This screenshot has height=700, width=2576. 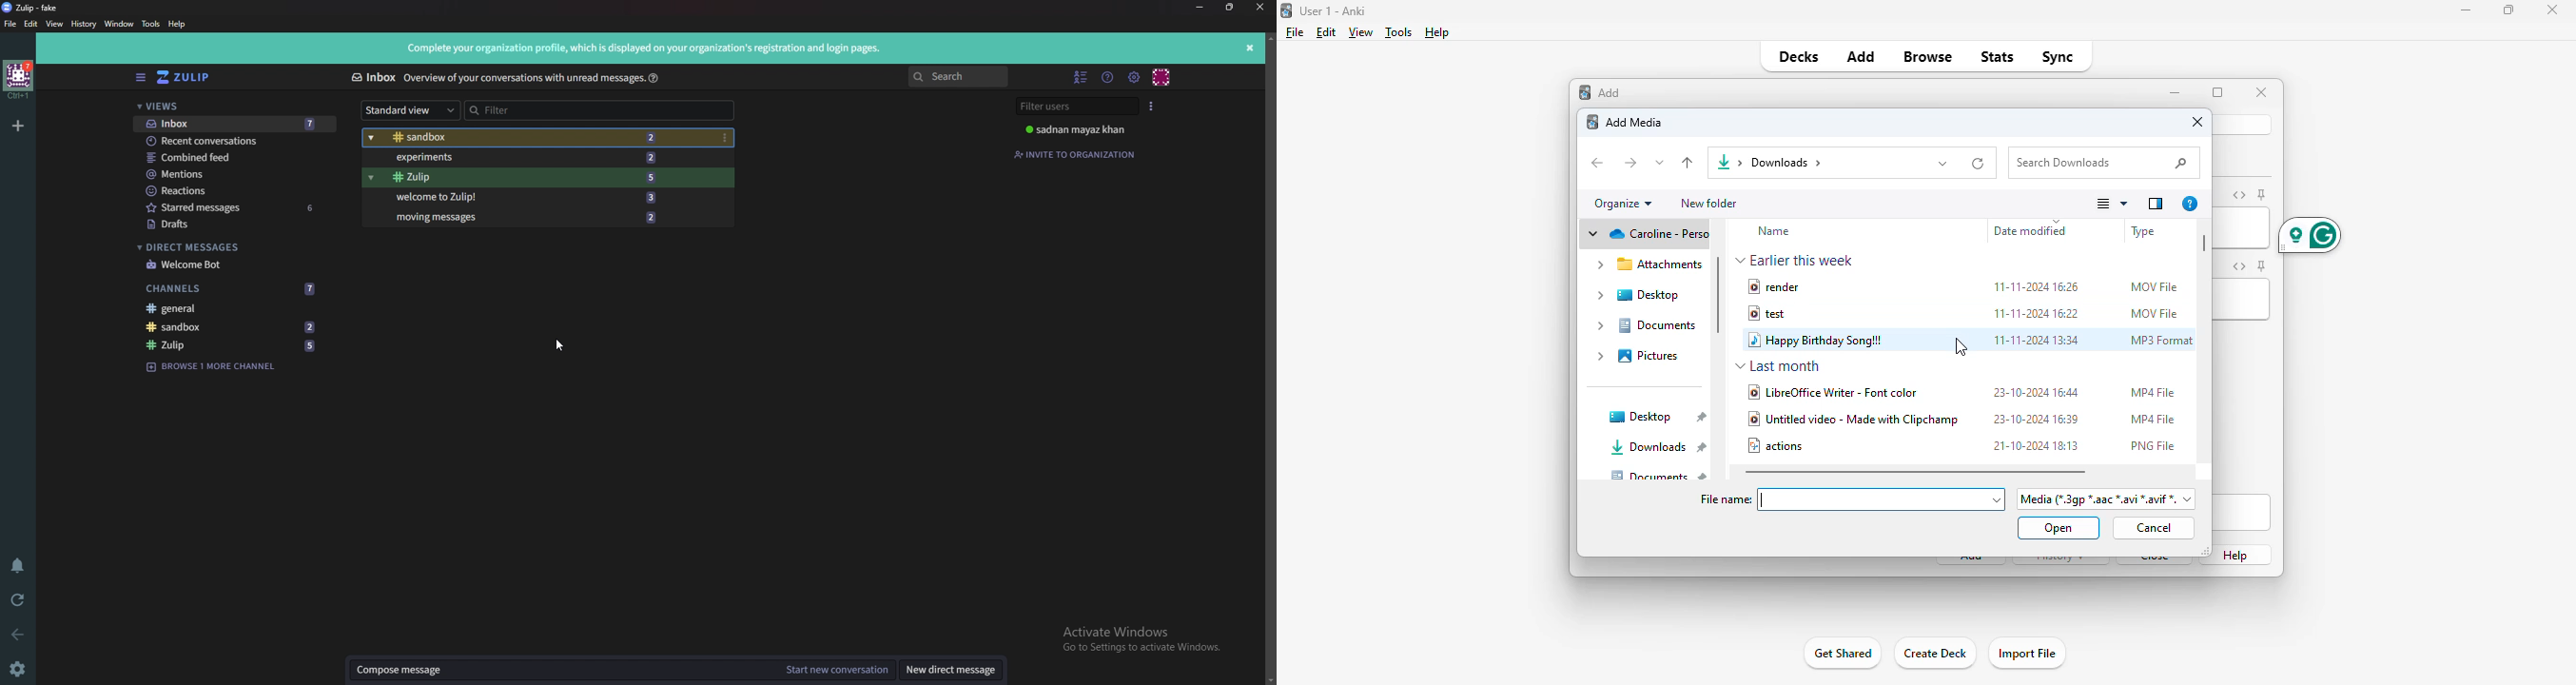 I want to click on home, so click(x=19, y=80).